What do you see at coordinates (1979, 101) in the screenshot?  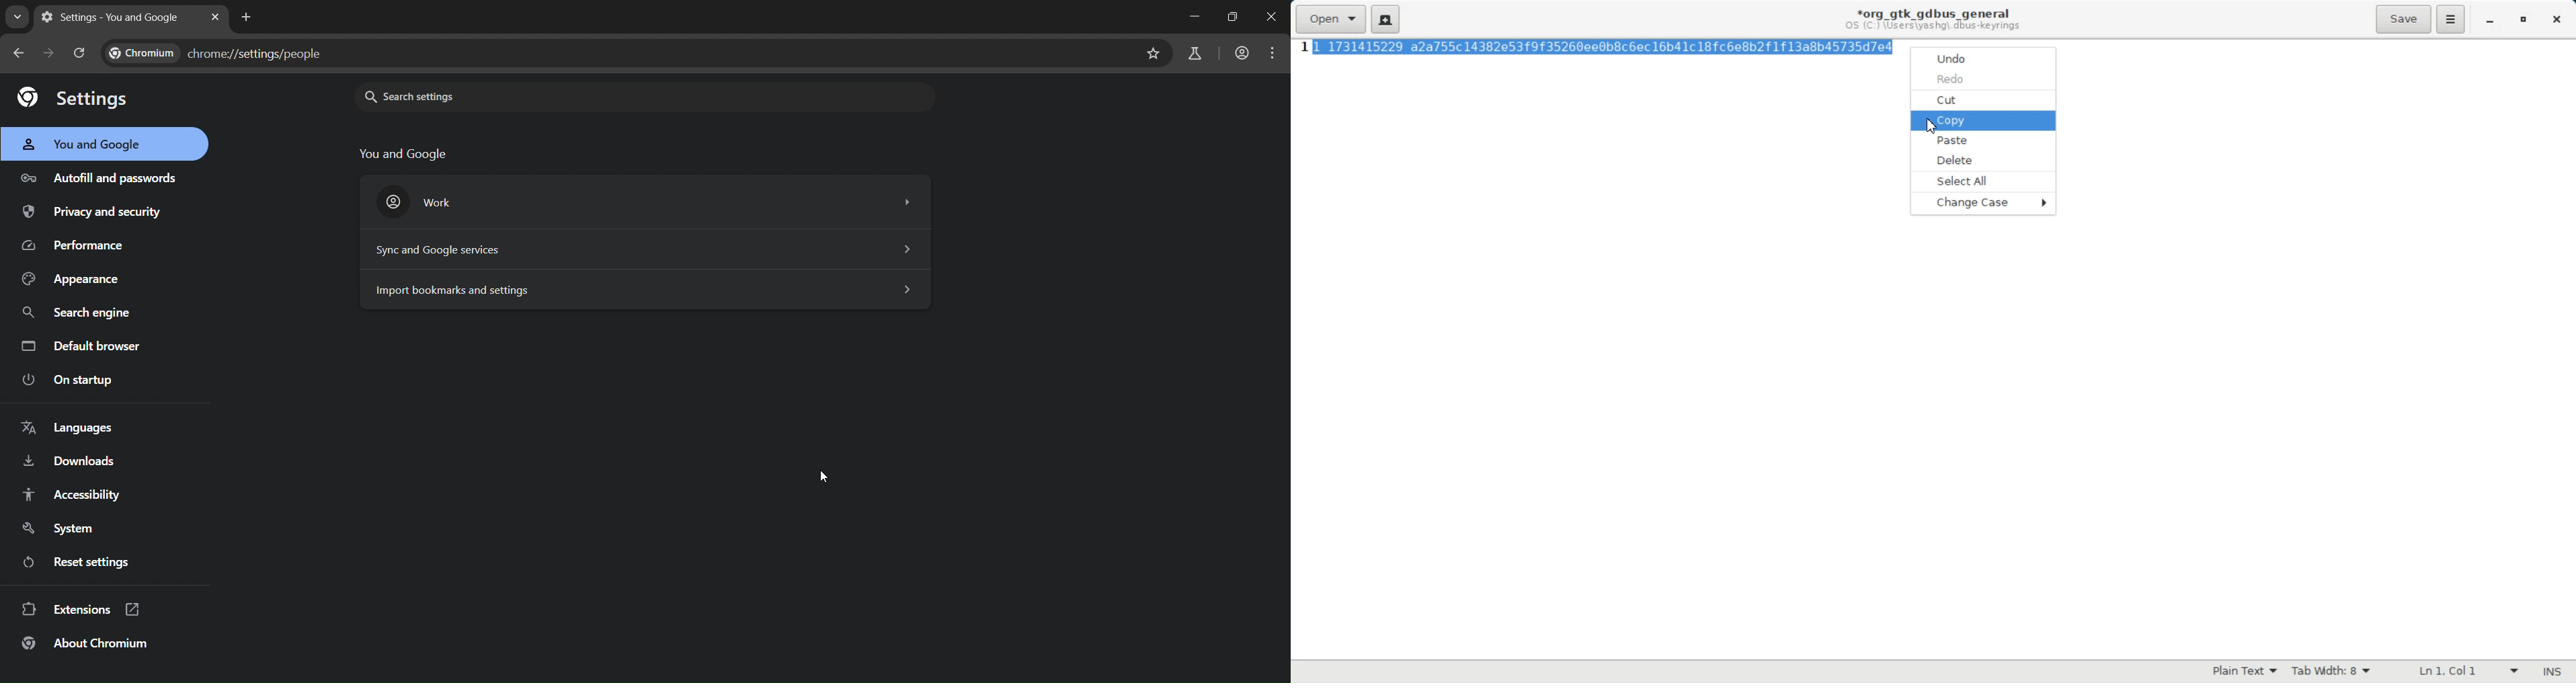 I see `Cut` at bounding box center [1979, 101].